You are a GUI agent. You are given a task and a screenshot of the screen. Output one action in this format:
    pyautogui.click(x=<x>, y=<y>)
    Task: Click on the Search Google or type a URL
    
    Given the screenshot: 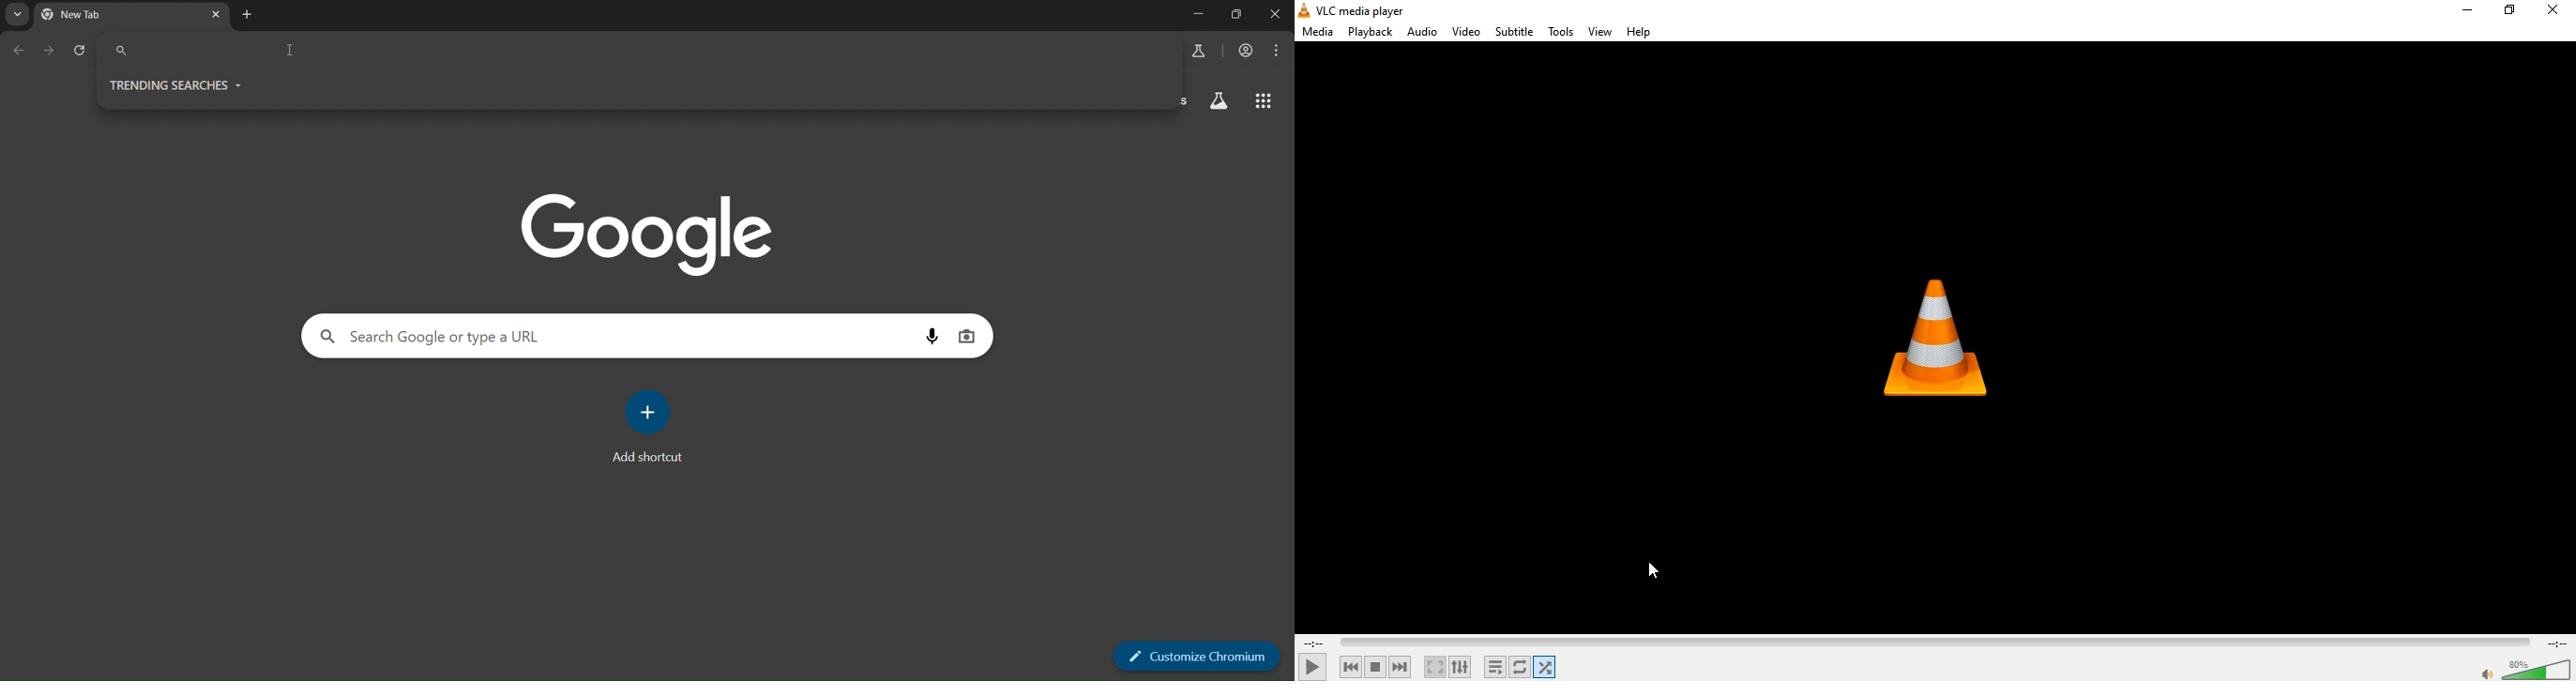 What is the action you would take?
    pyautogui.click(x=211, y=51)
    